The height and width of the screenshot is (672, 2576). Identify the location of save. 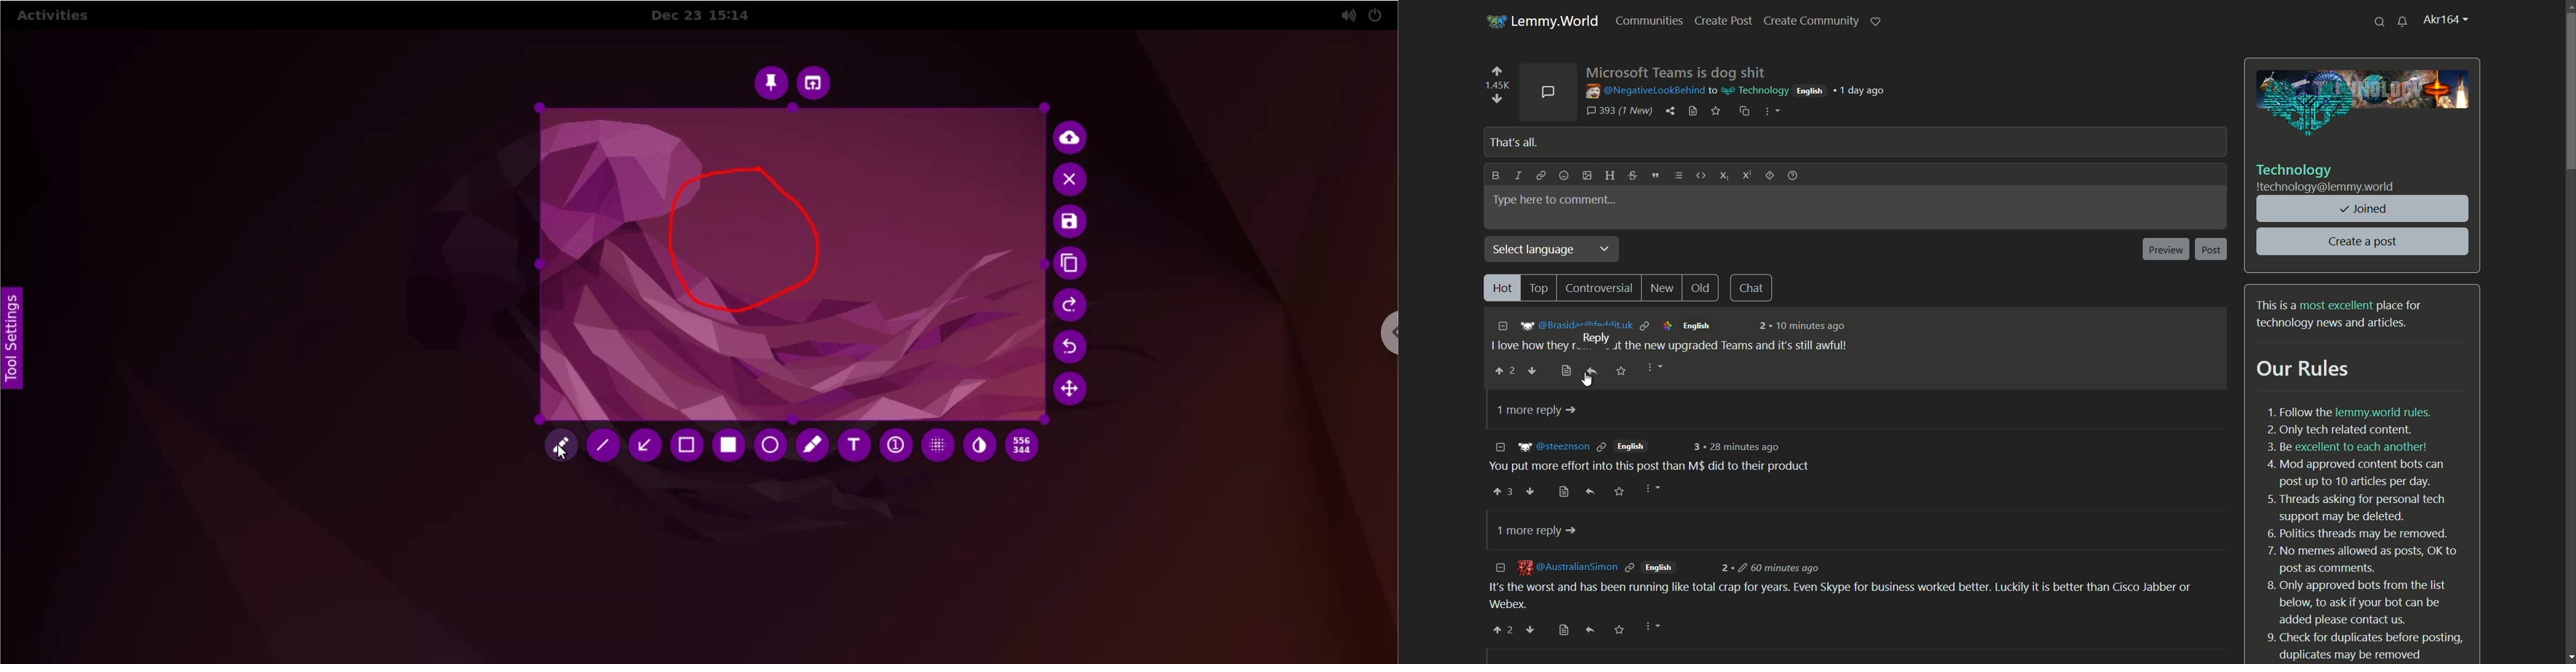
(1074, 223).